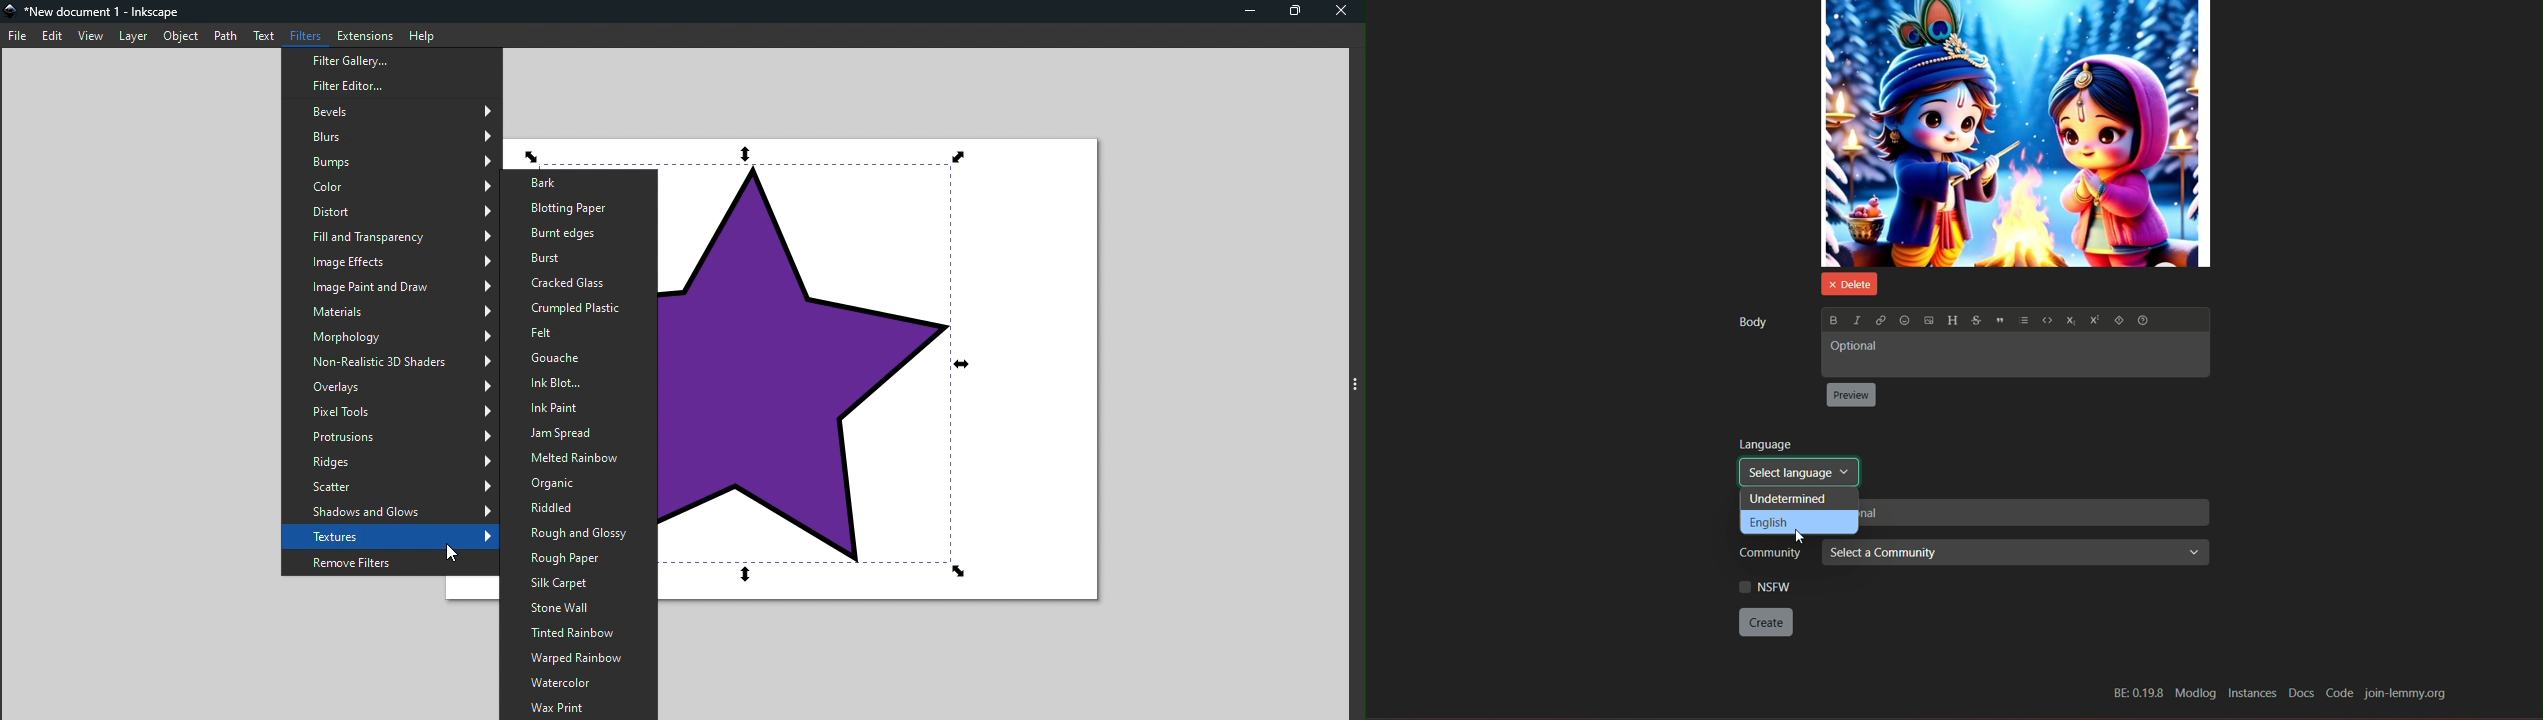 Image resolution: width=2548 pixels, height=728 pixels. I want to click on help, so click(2146, 321).